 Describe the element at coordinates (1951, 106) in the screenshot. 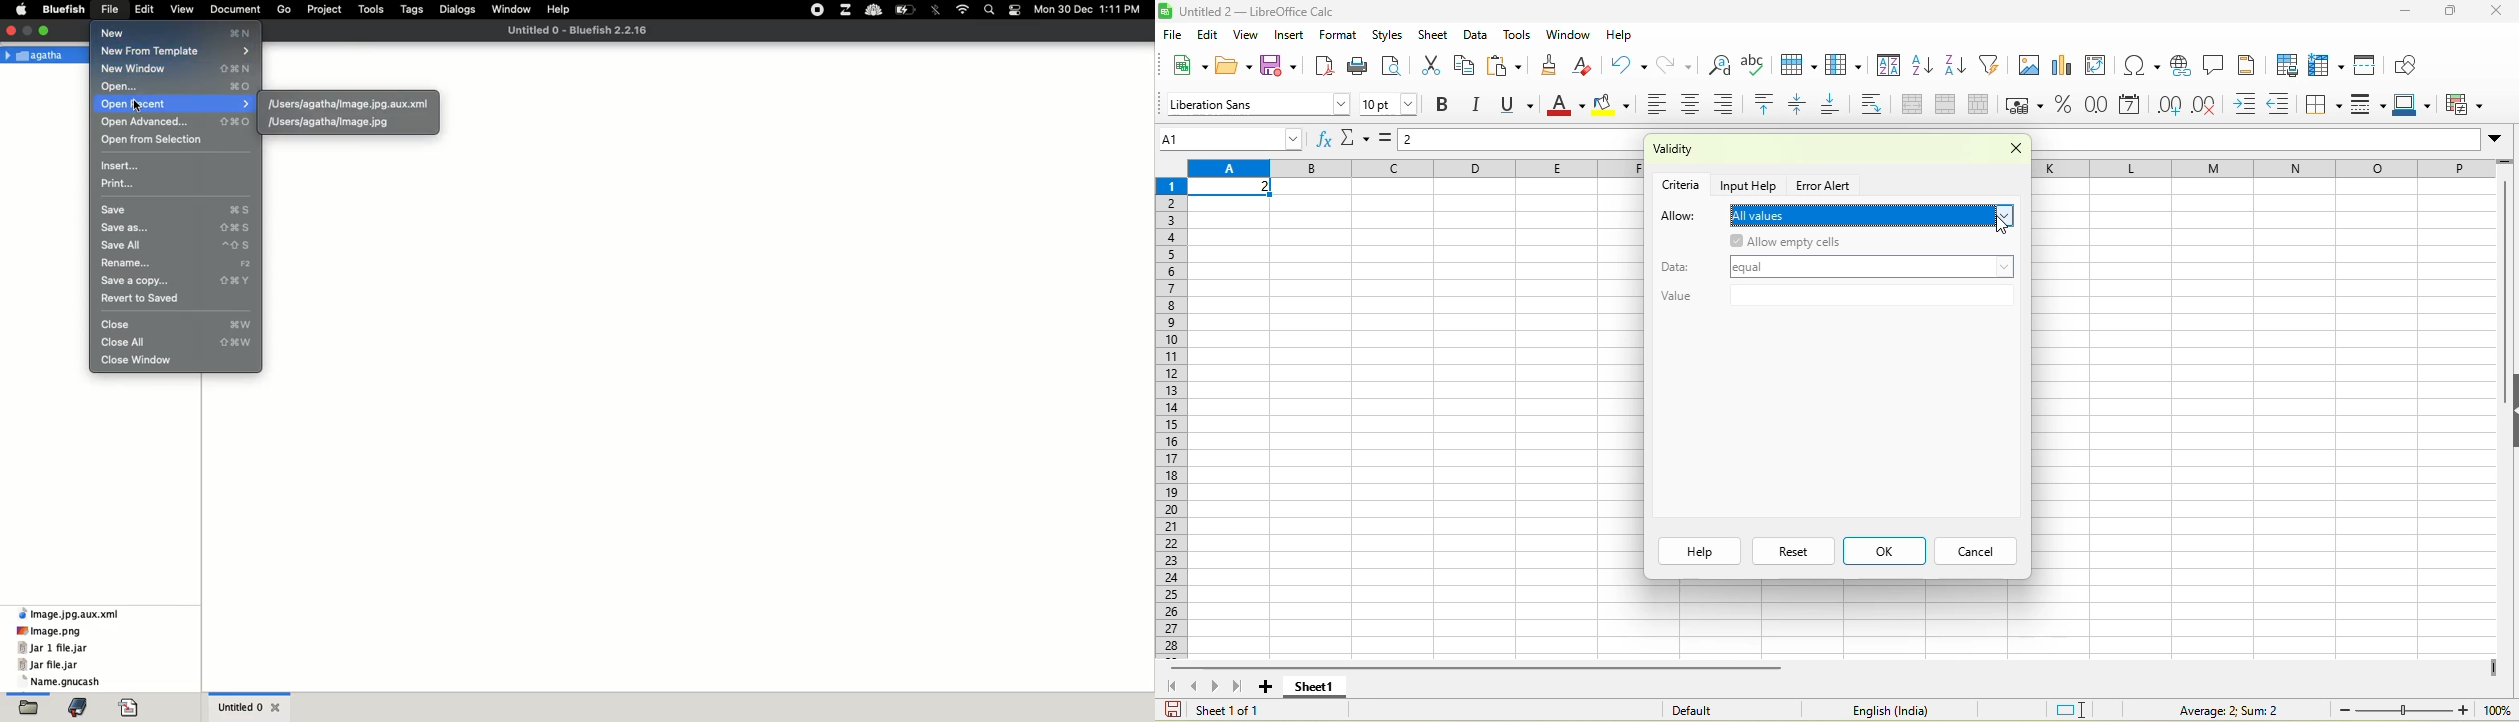

I see `merge` at that location.